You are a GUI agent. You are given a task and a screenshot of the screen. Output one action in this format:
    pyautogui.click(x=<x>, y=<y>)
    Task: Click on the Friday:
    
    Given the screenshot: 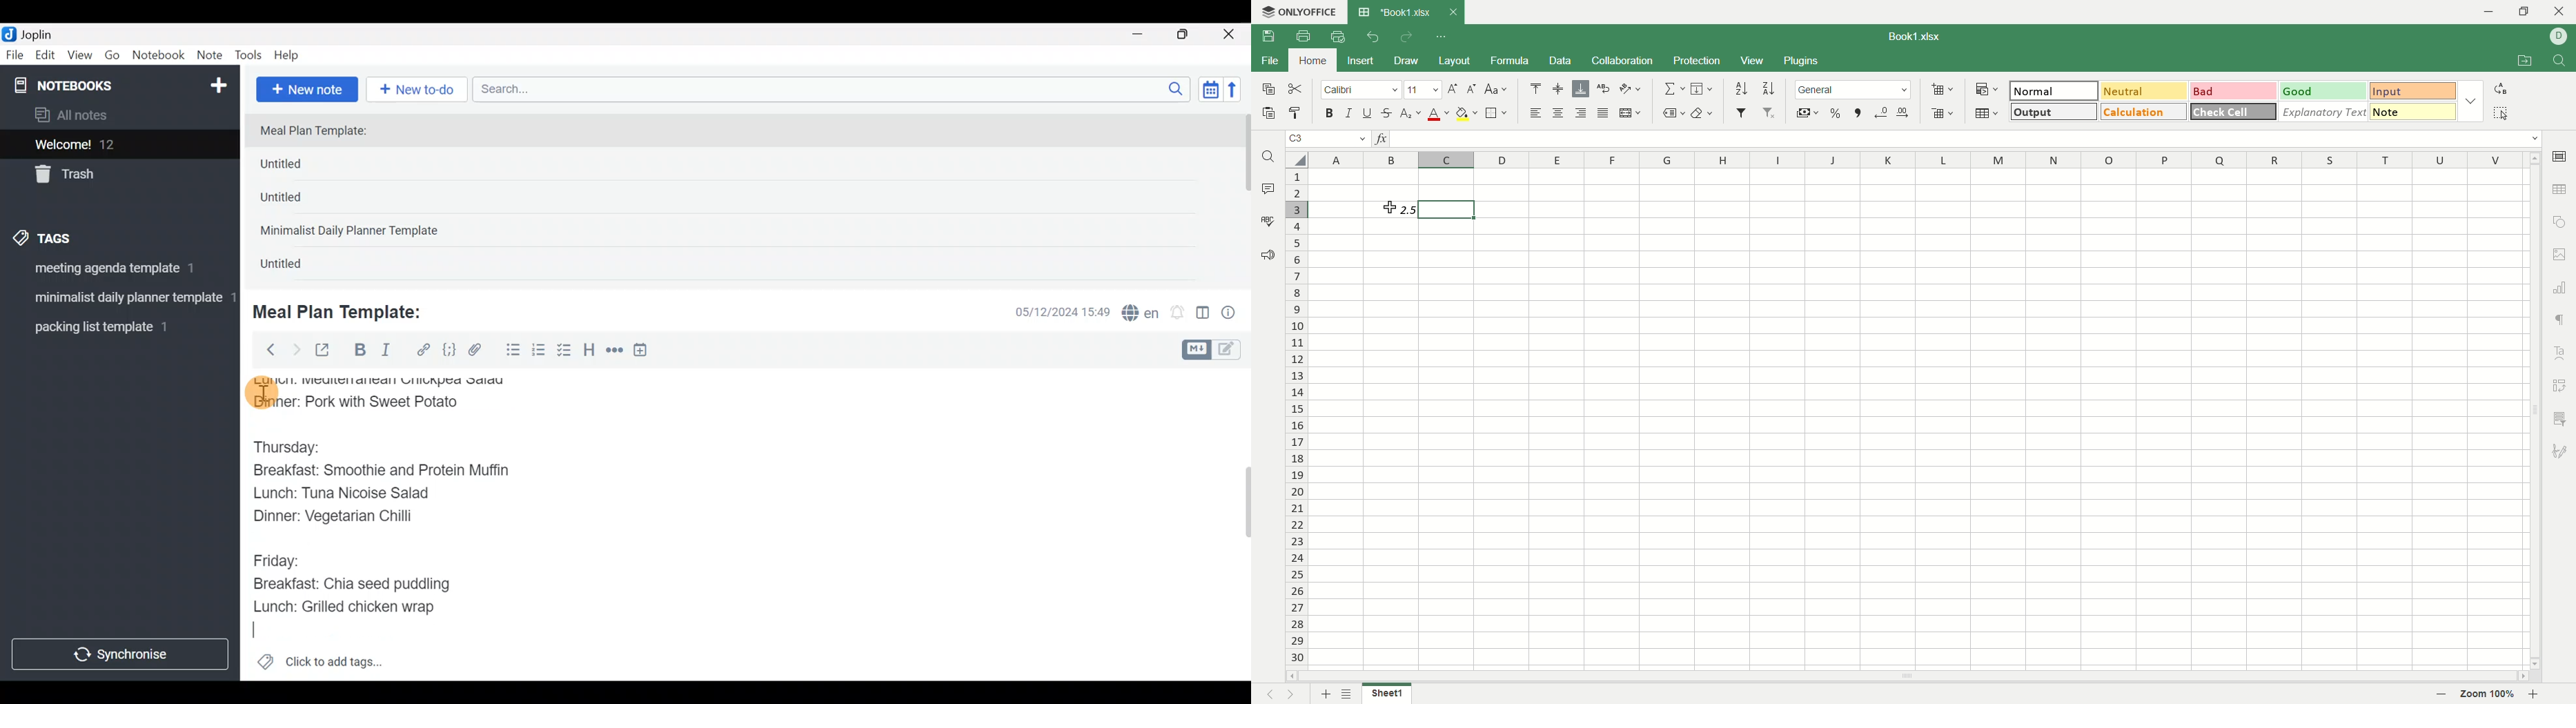 What is the action you would take?
    pyautogui.click(x=280, y=559)
    